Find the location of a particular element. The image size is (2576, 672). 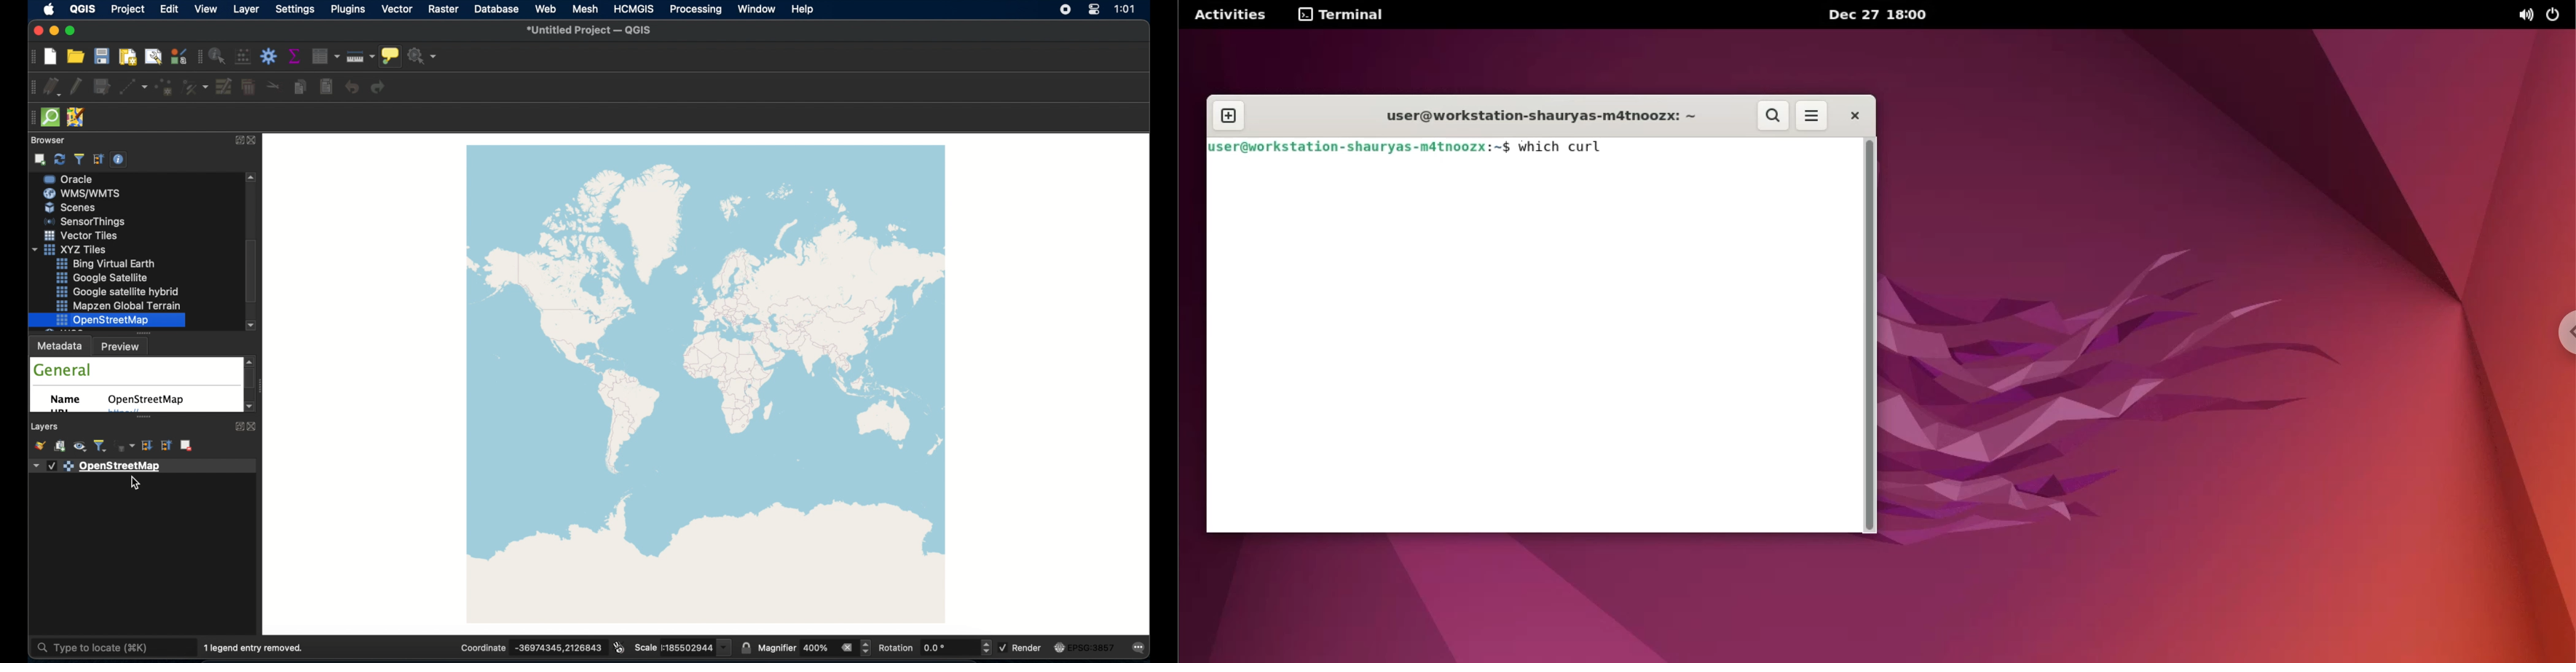

web is located at coordinates (546, 10).